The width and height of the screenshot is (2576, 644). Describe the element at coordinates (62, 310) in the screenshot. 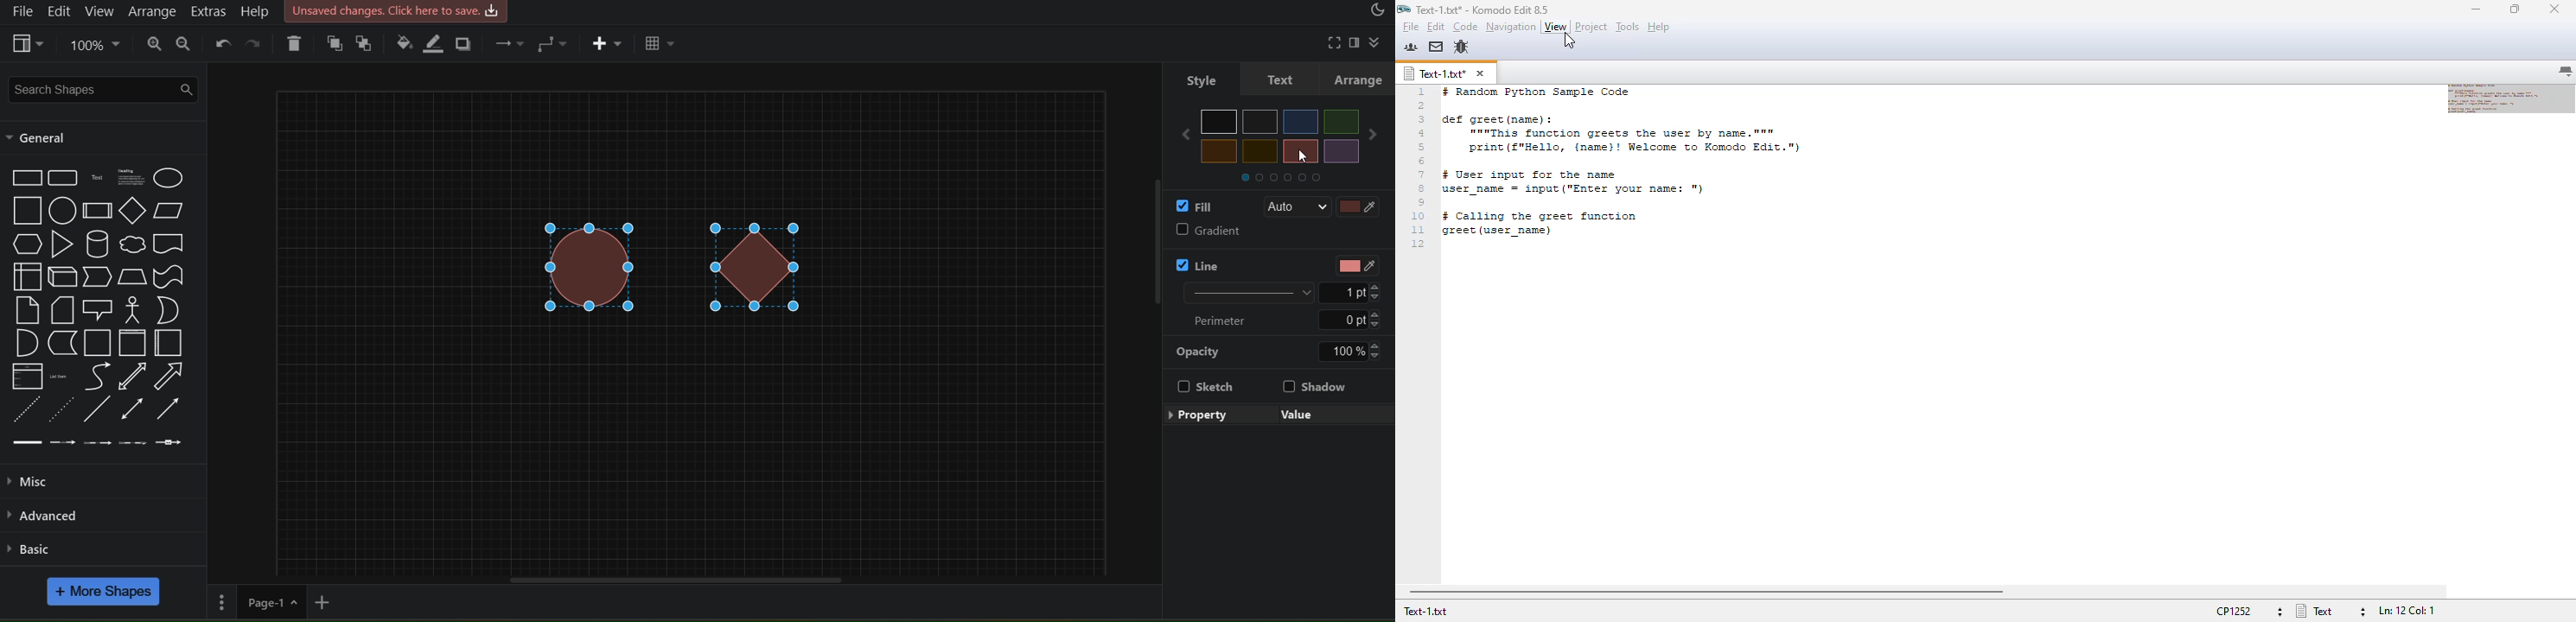

I see `Card` at that location.